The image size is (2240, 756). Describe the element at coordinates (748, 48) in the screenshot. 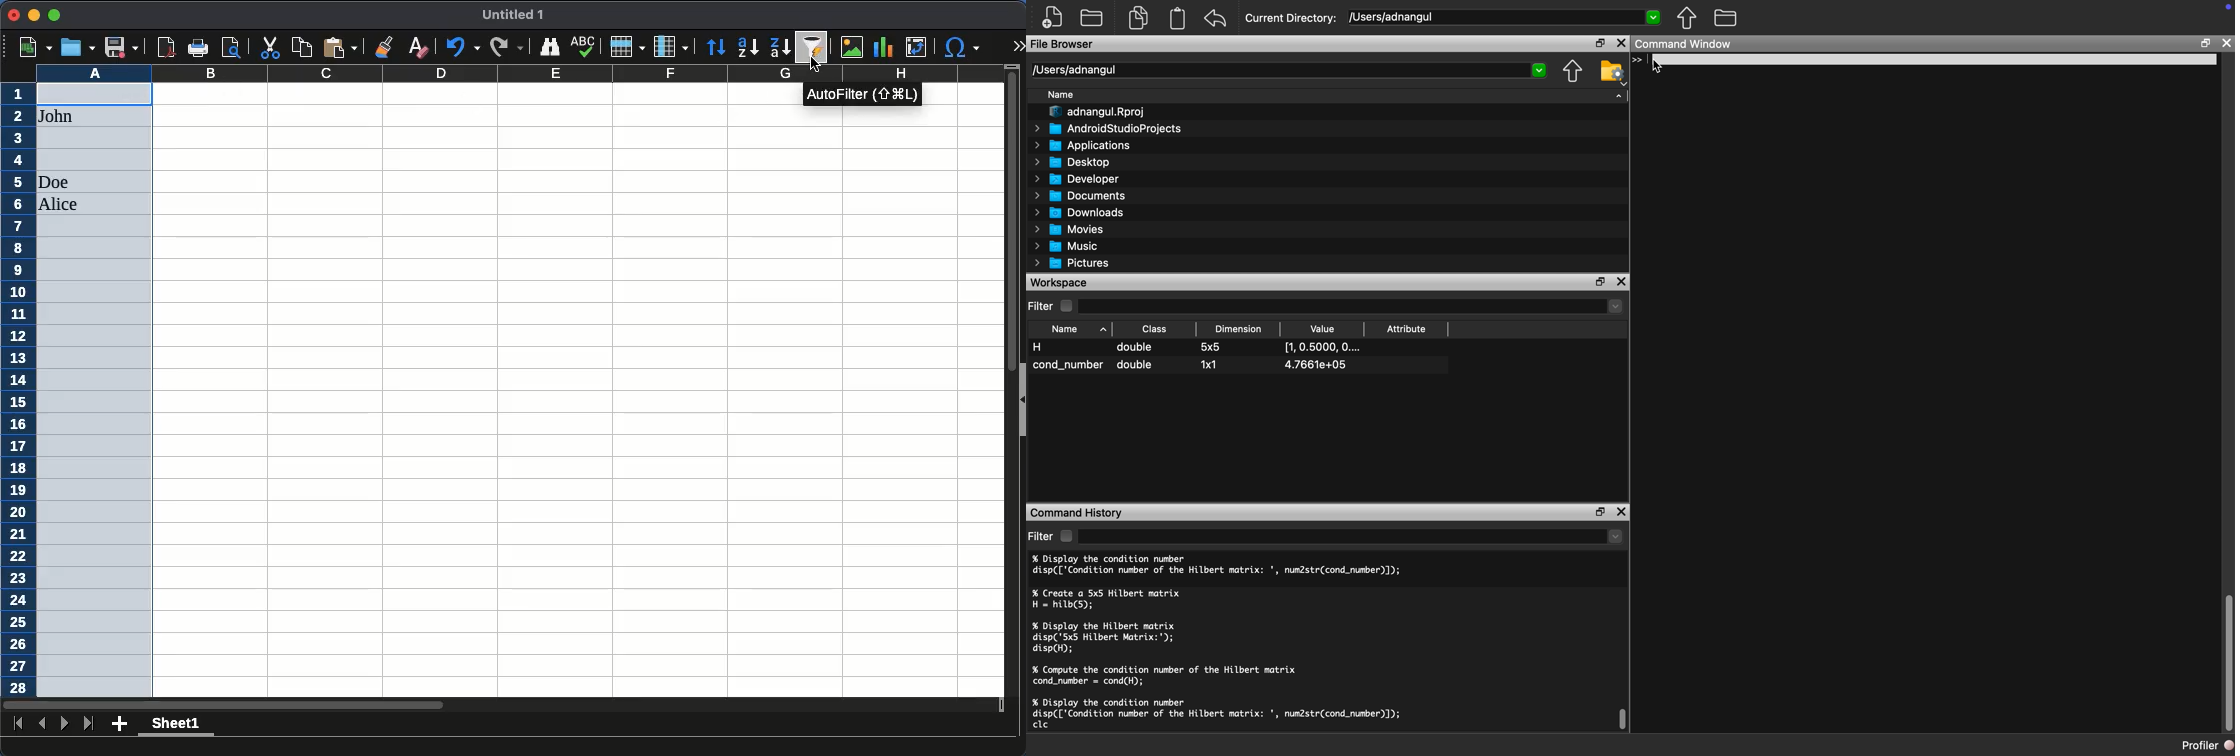

I see `ascending` at that location.